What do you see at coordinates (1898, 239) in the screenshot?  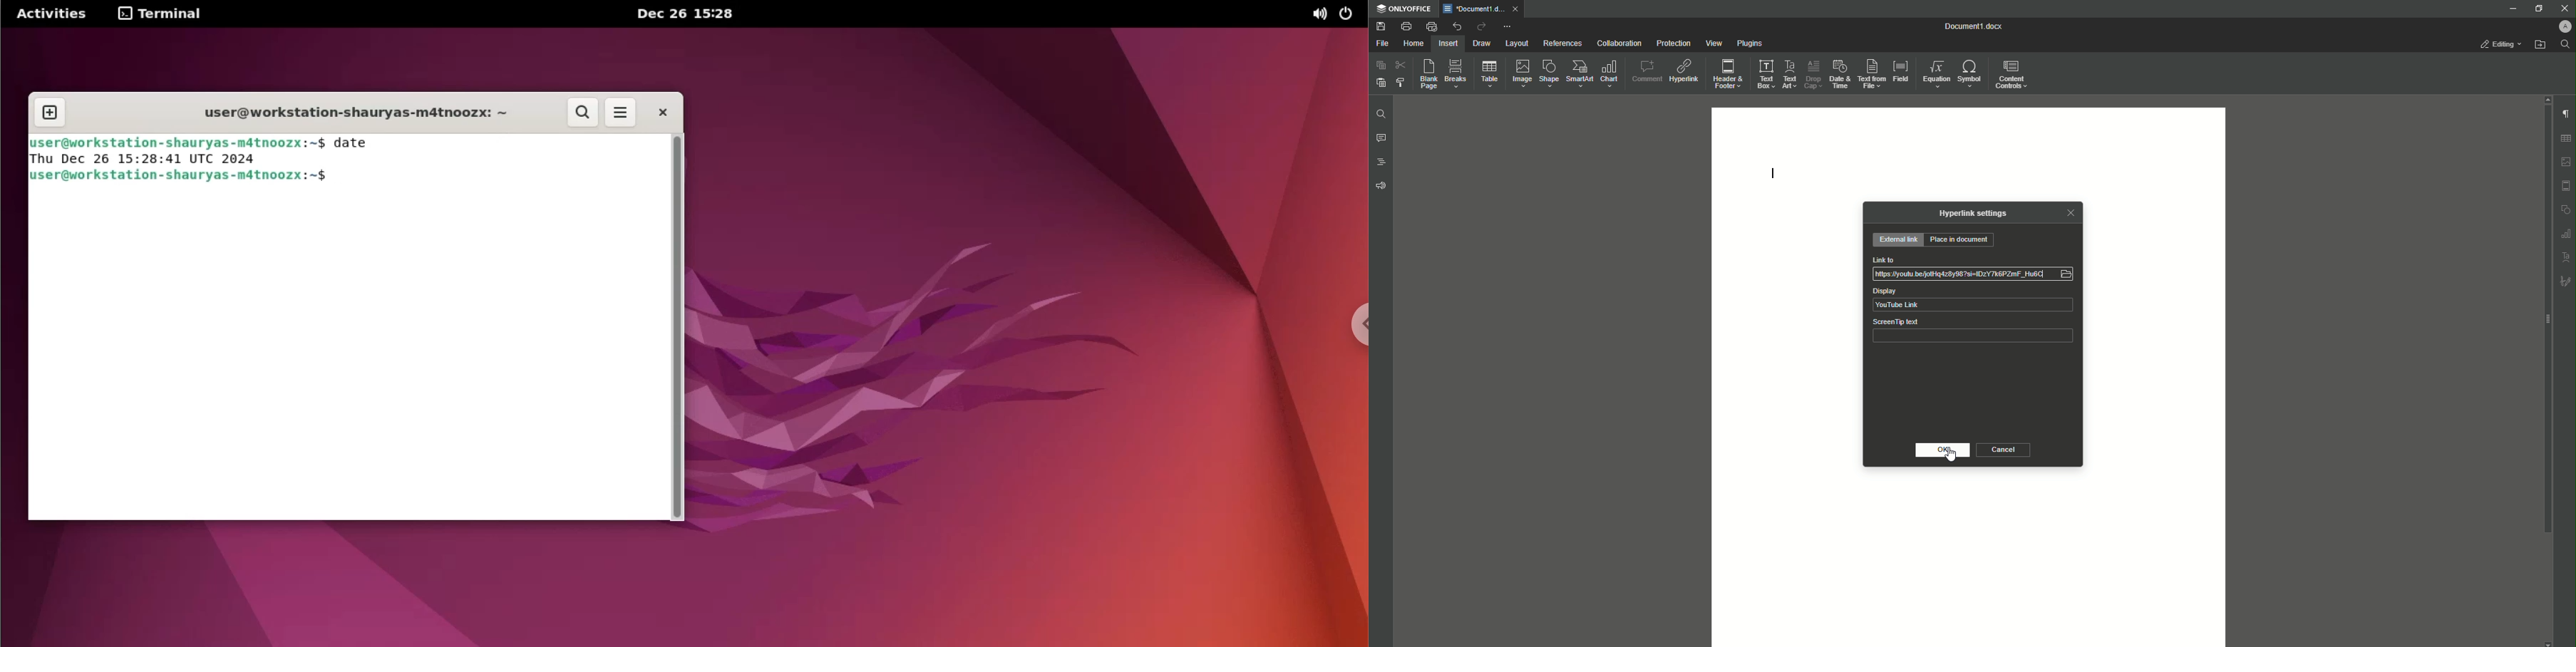 I see `External Link` at bounding box center [1898, 239].